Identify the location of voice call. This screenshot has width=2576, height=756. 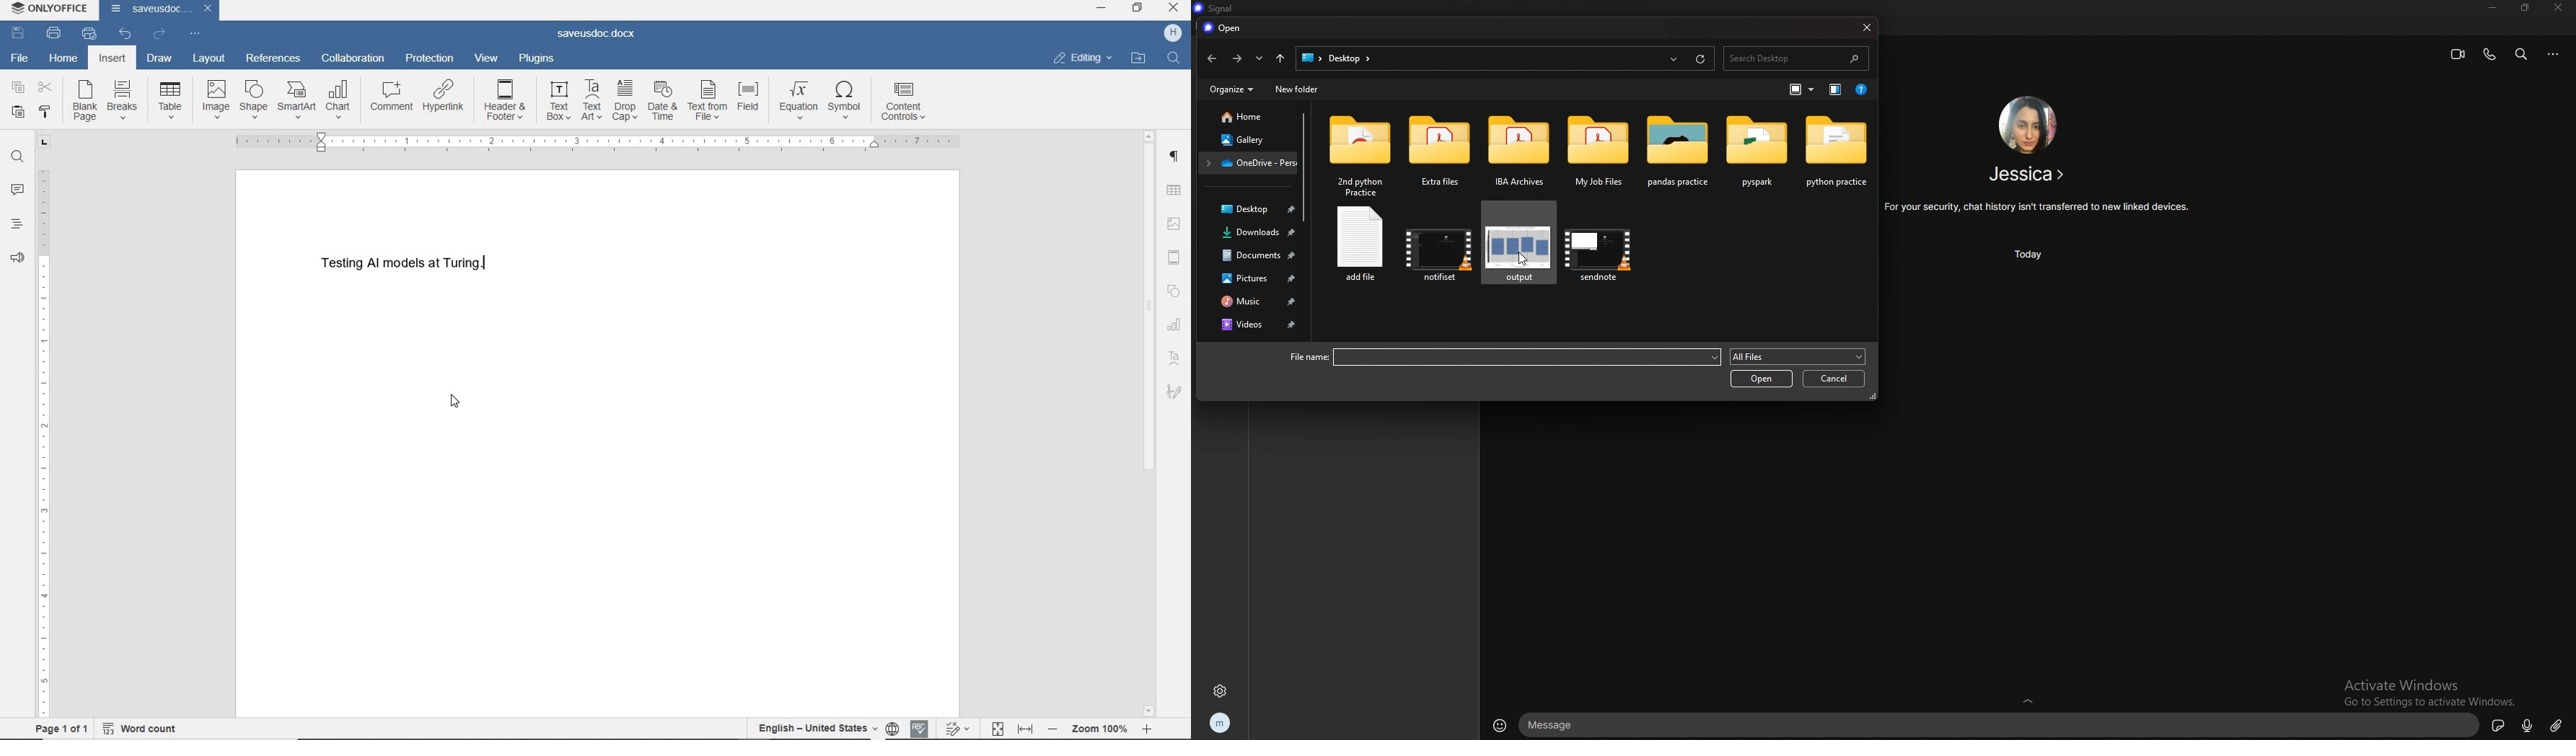
(2489, 55).